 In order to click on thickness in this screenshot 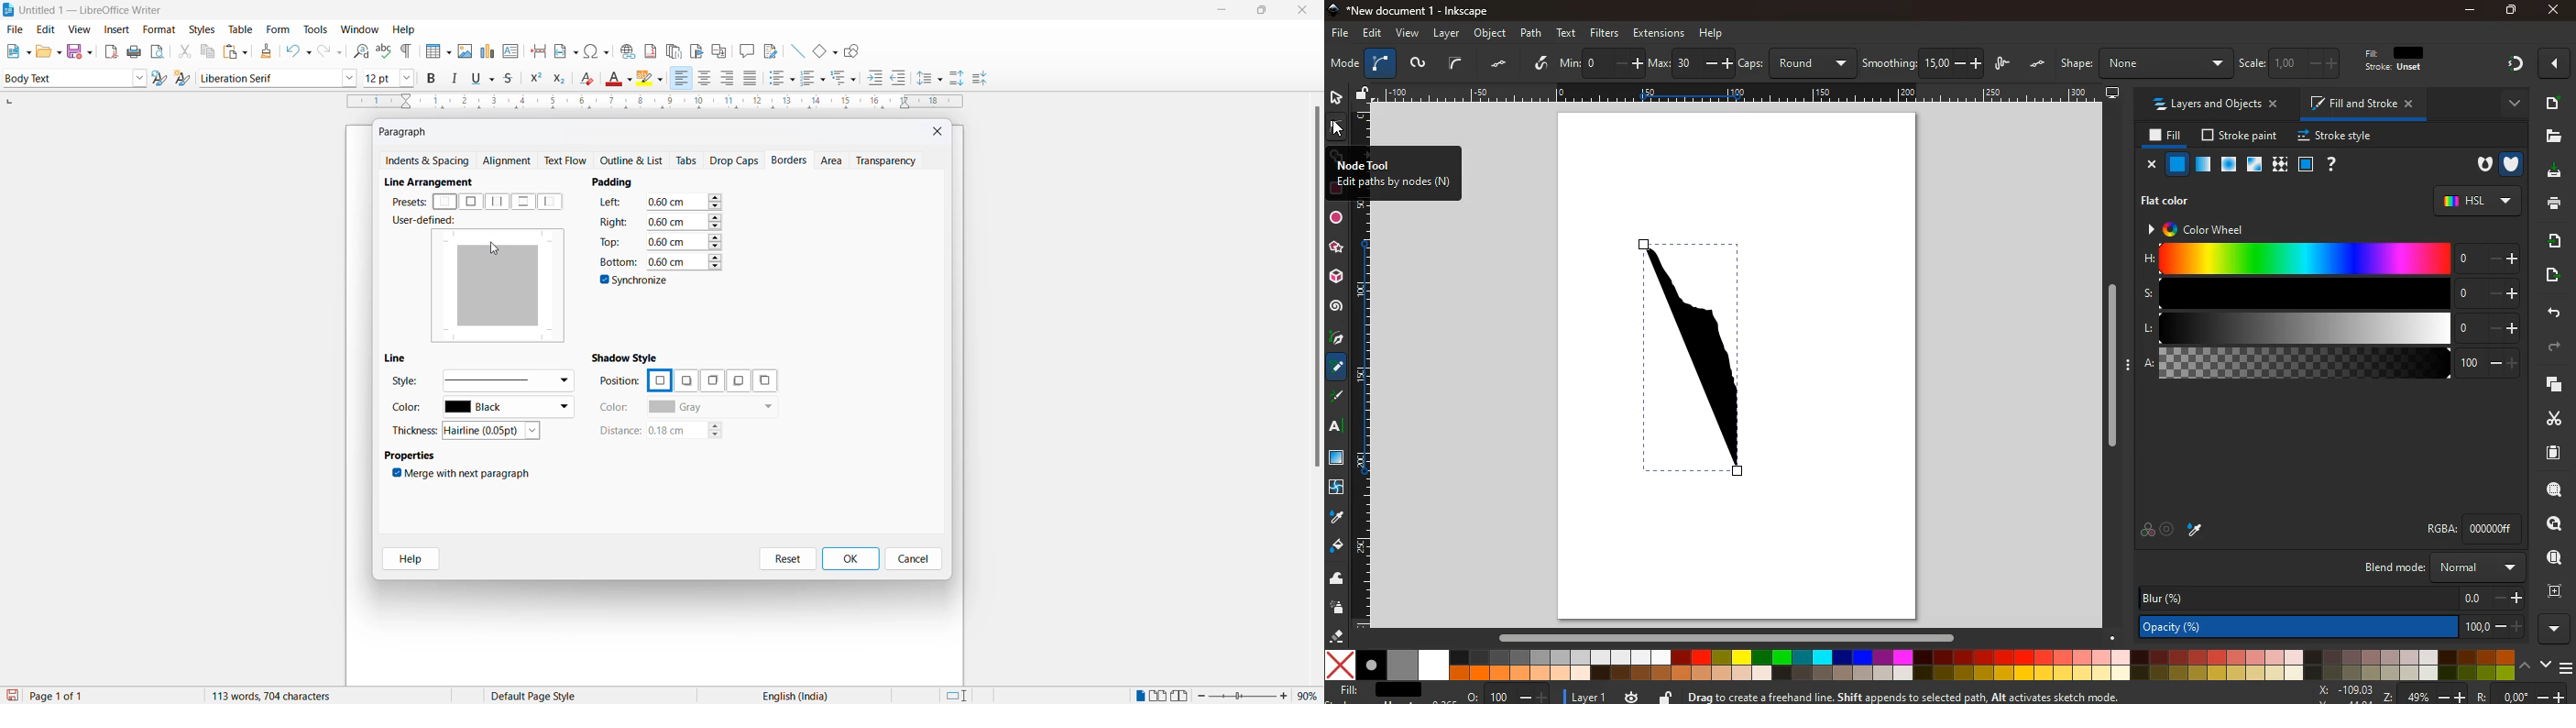, I will do `click(417, 430)`.